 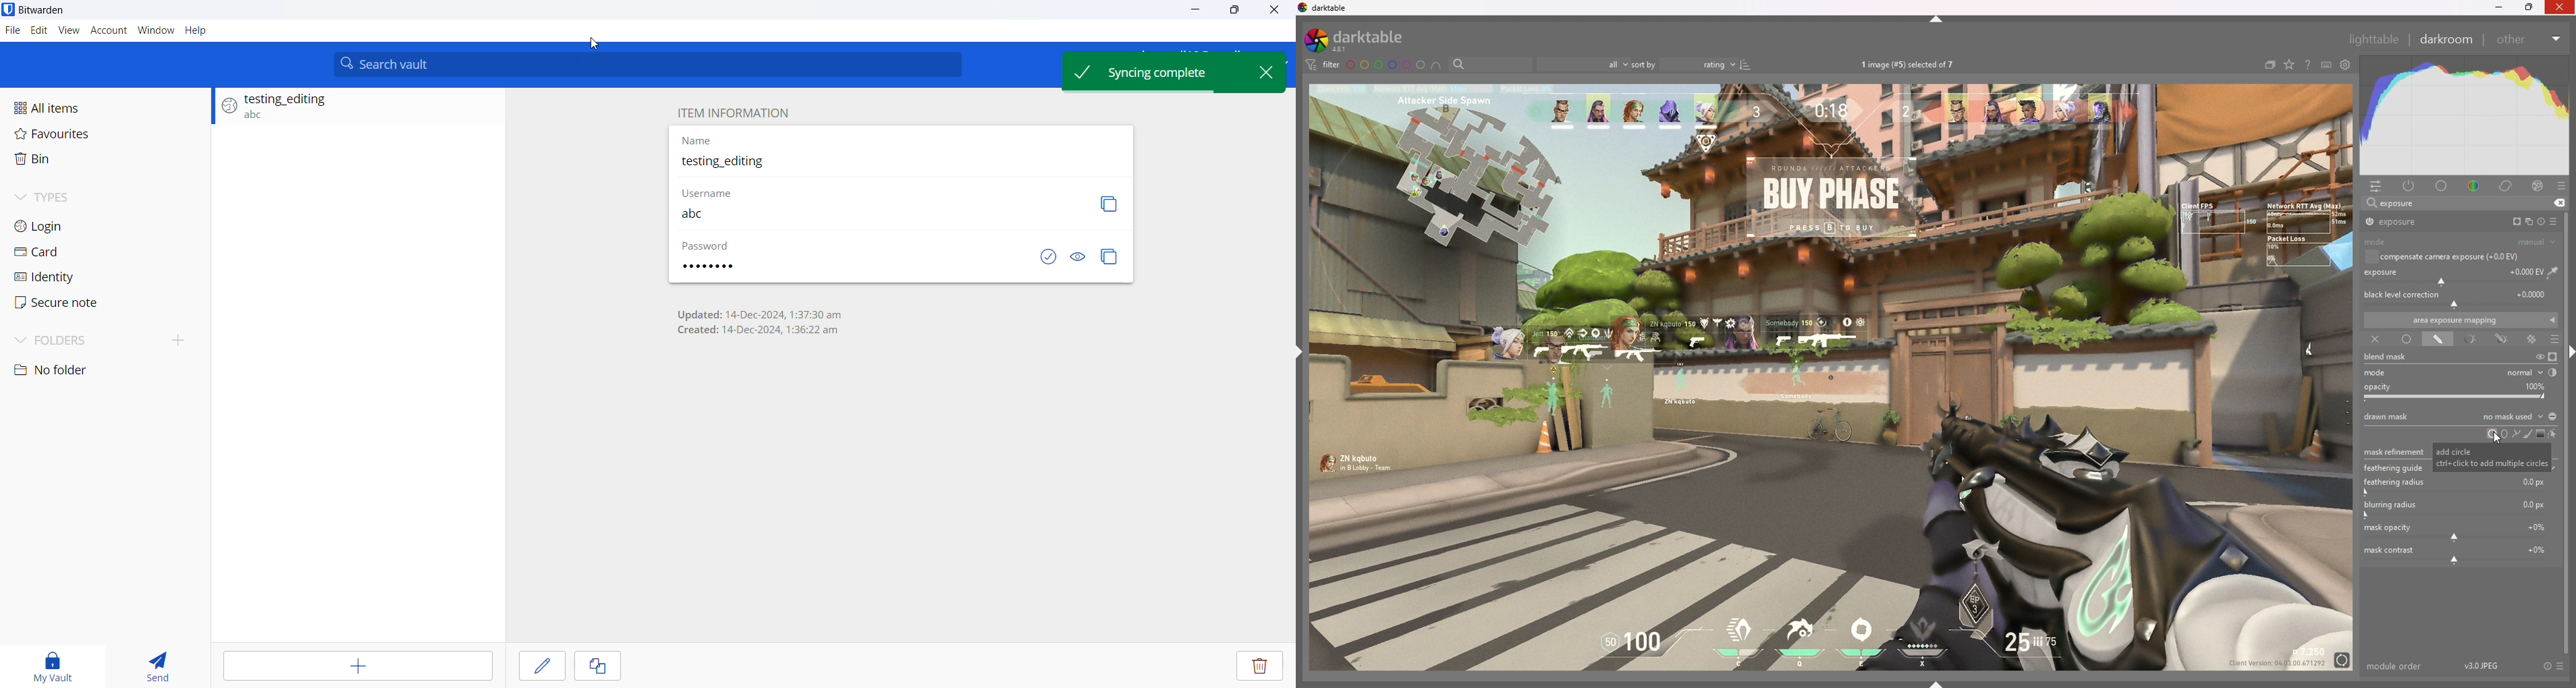 I want to click on Cancel, so click(x=607, y=667).